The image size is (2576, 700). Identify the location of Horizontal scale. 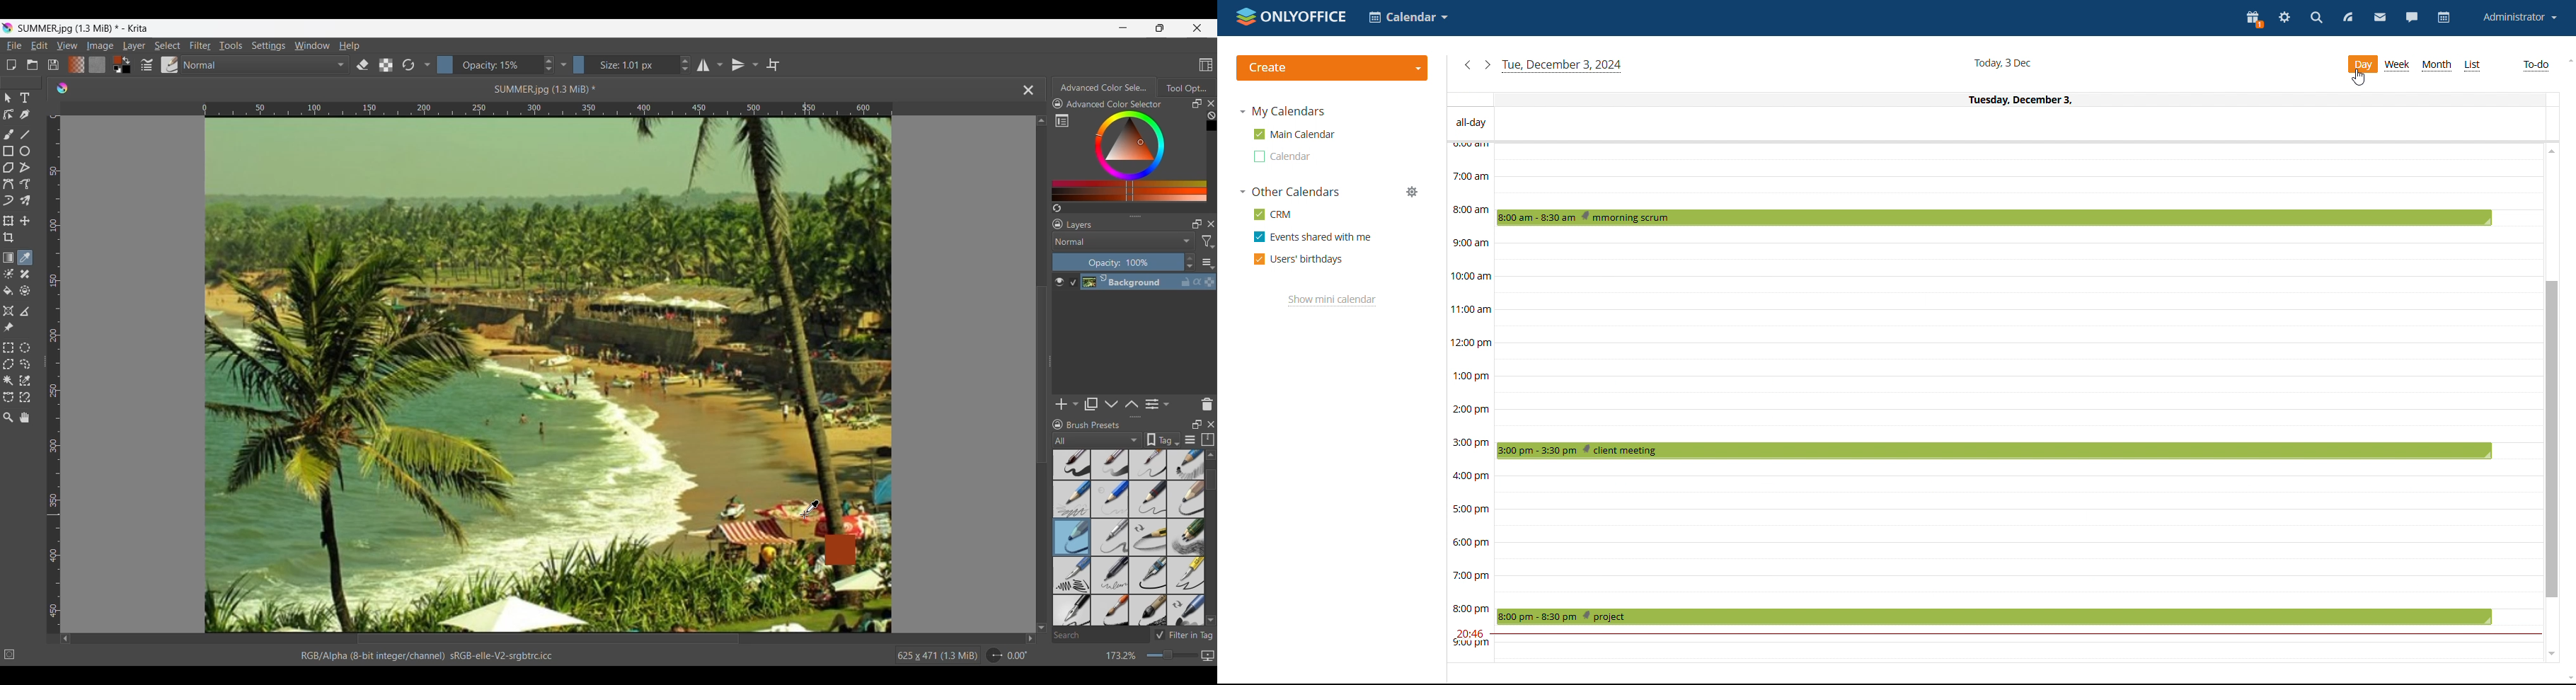
(547, 108).